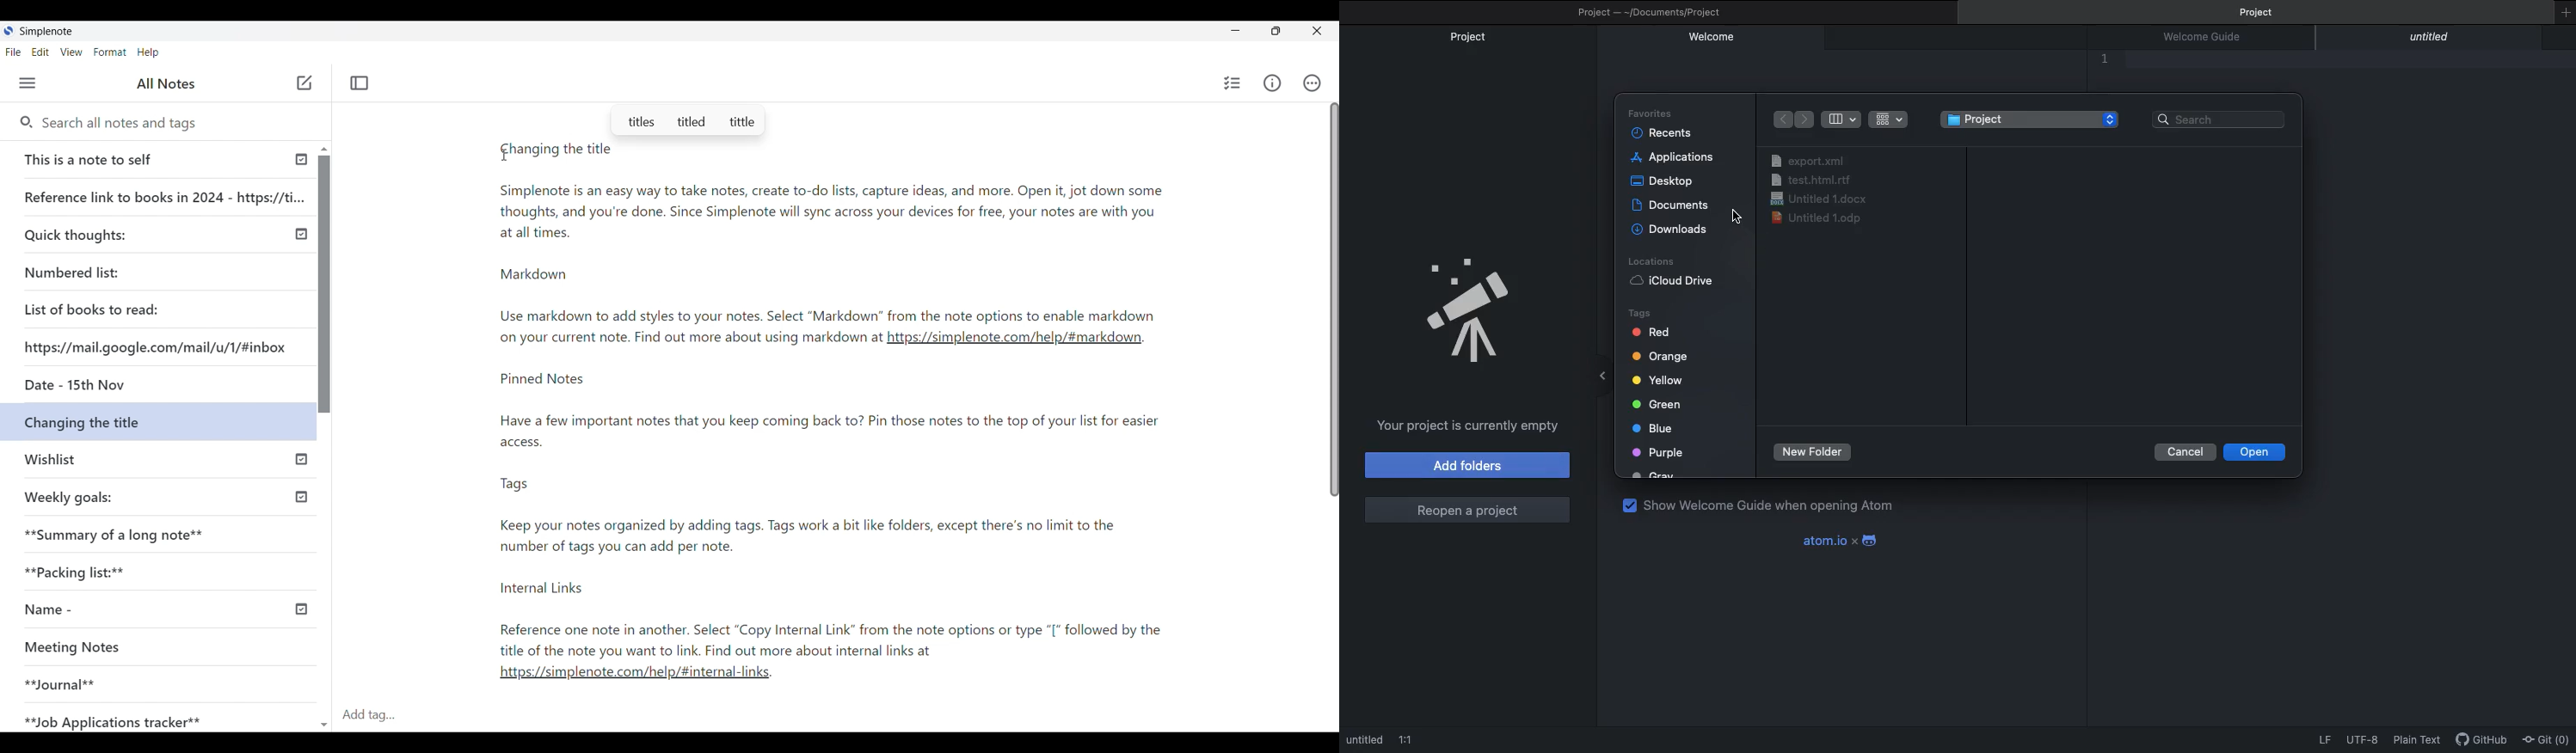  Describe the element at coordinates (1822, 218) in the screenshot. I see `B® Untitled 1.0dp` at that location.